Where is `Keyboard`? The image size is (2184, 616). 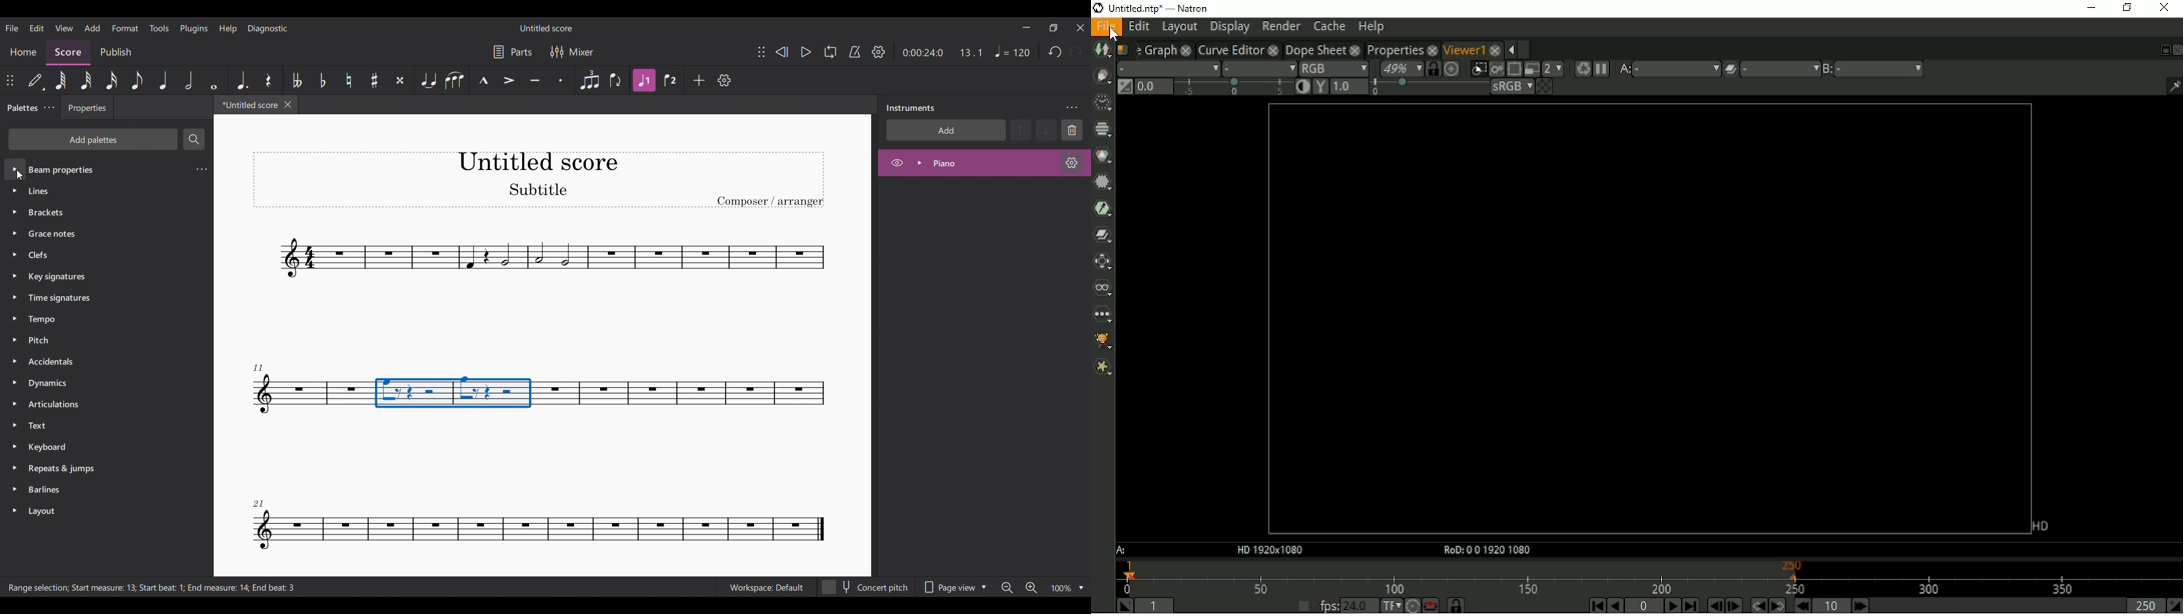
Keyboard is located at coordinates (98, 446).